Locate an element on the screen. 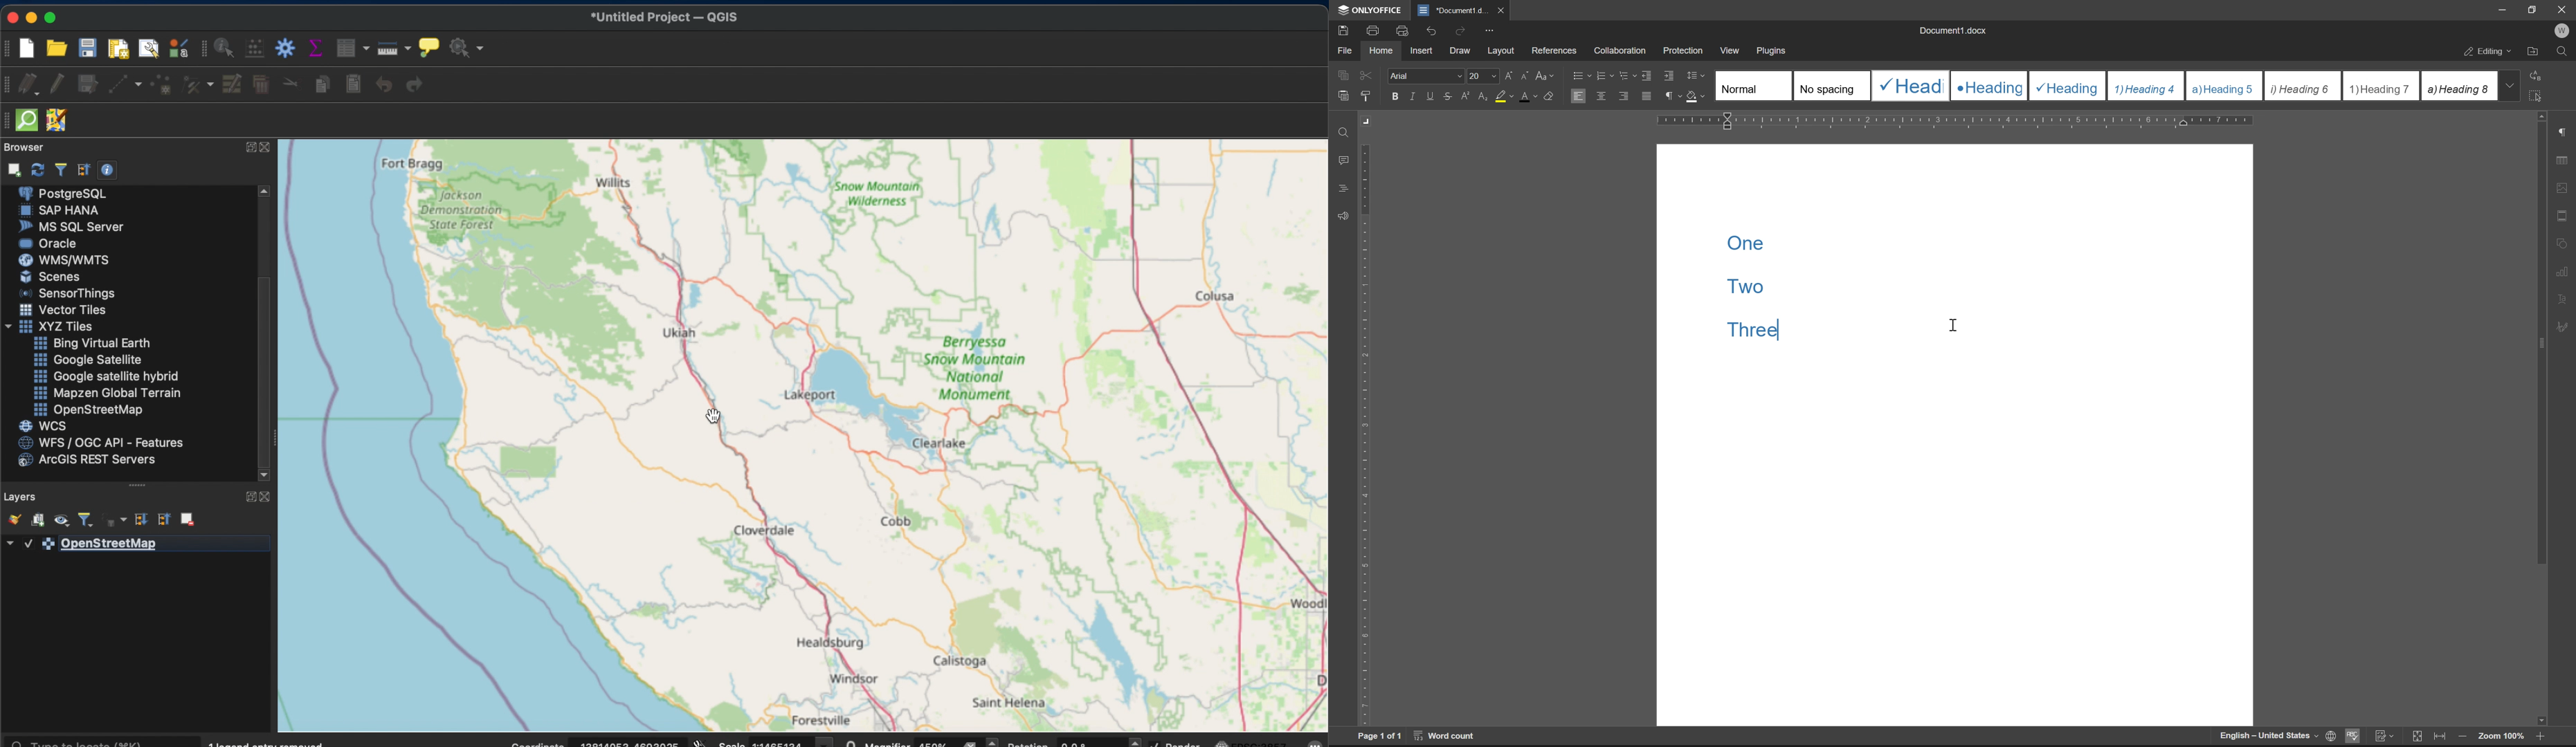 The width and height of the screenshot is (2576, 756). restore down is located at coordinates (2535, 9).